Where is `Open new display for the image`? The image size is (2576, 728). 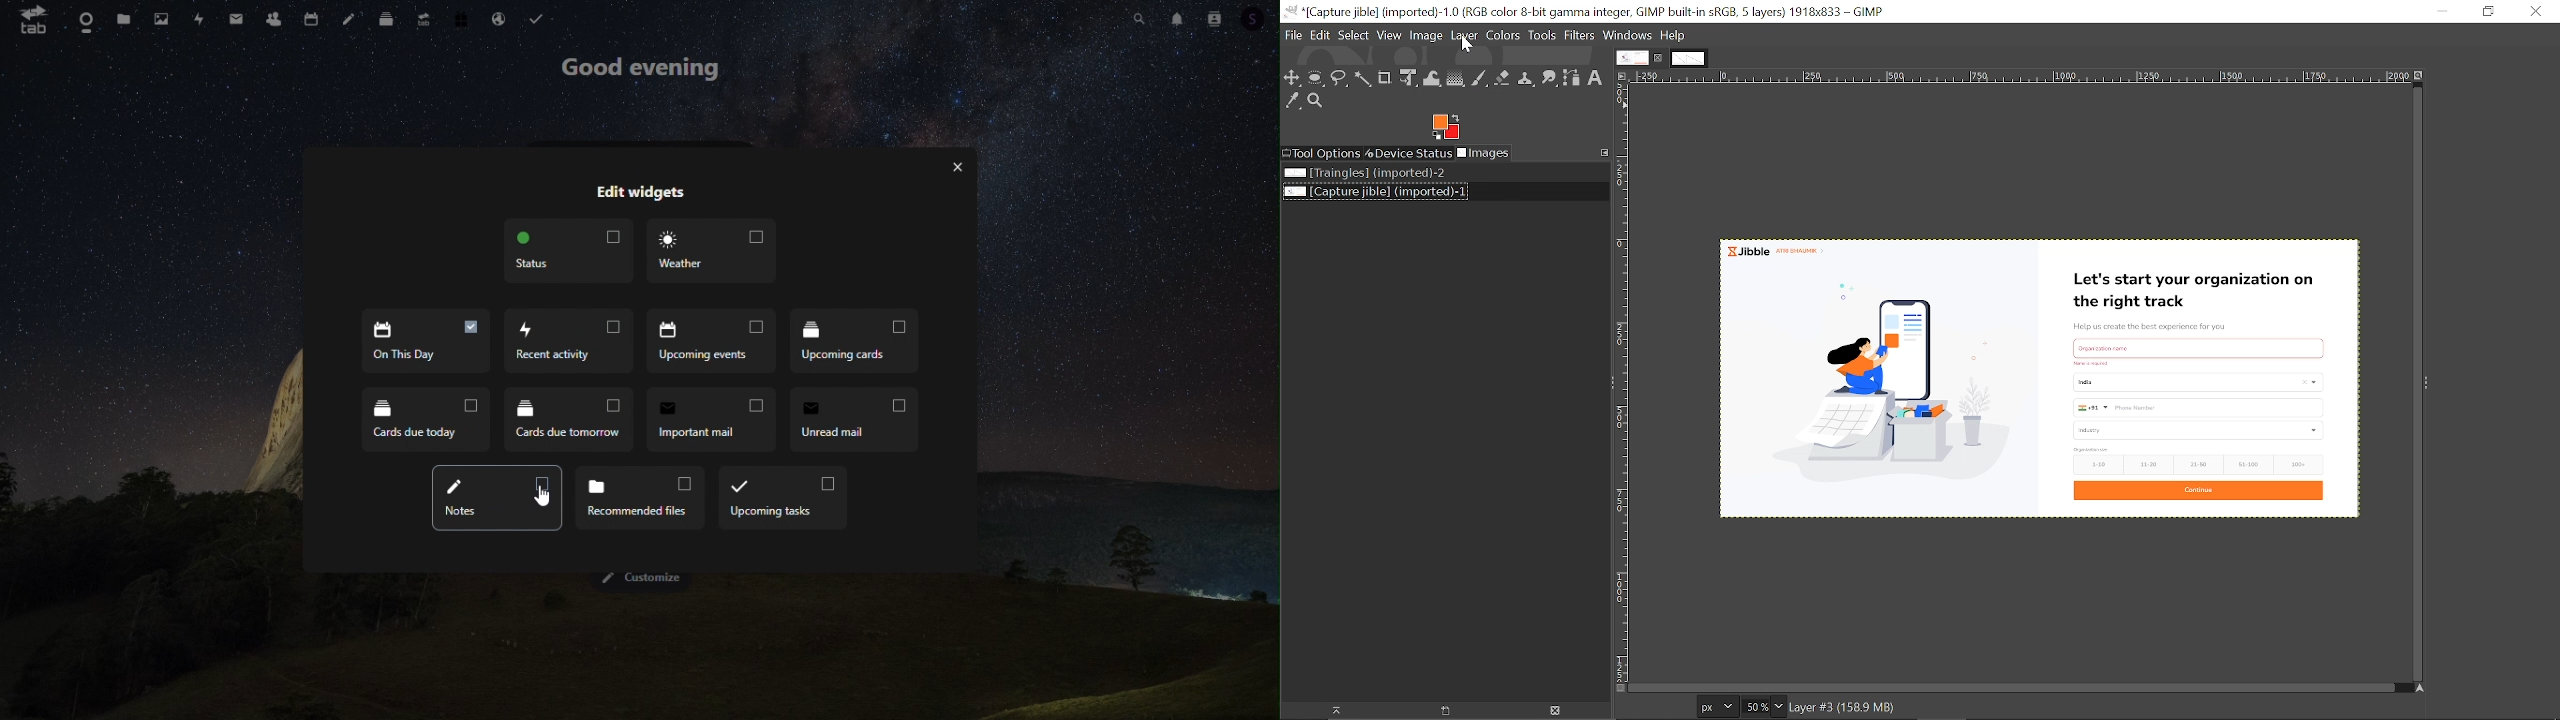
Open new display for the image is located at coordinates (1438, 710).